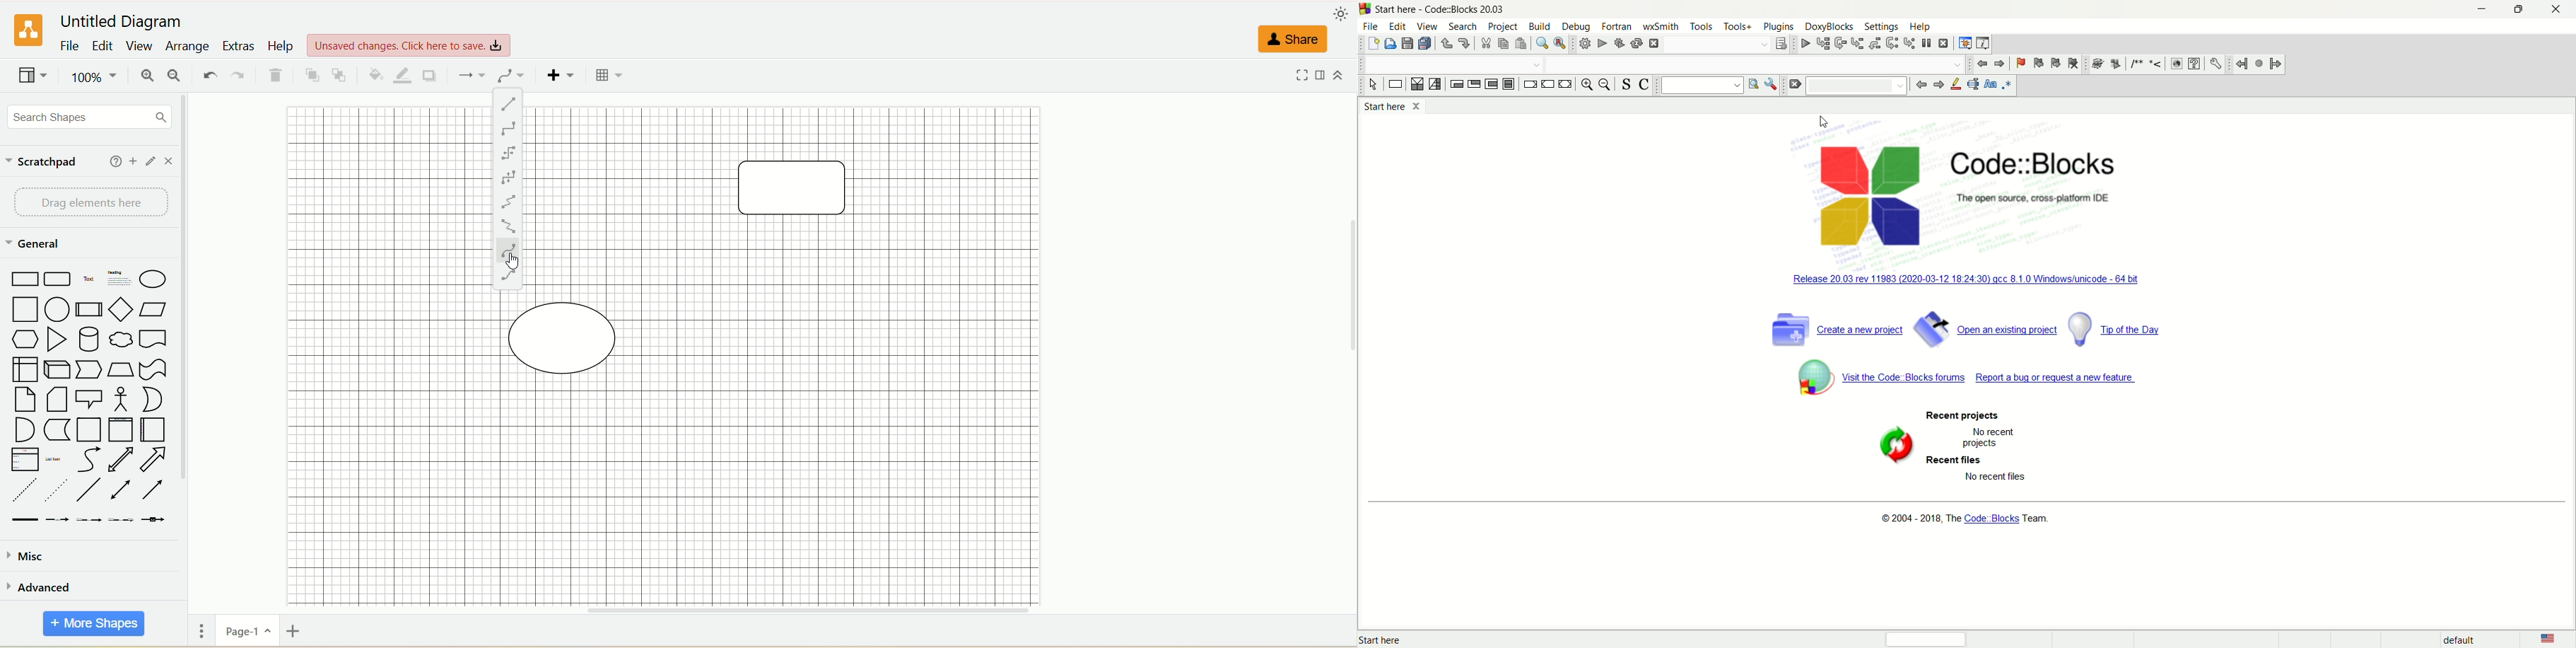  Describe the element at coordinates (90, 201) in the screenshot. I see `drag element here` at that location.